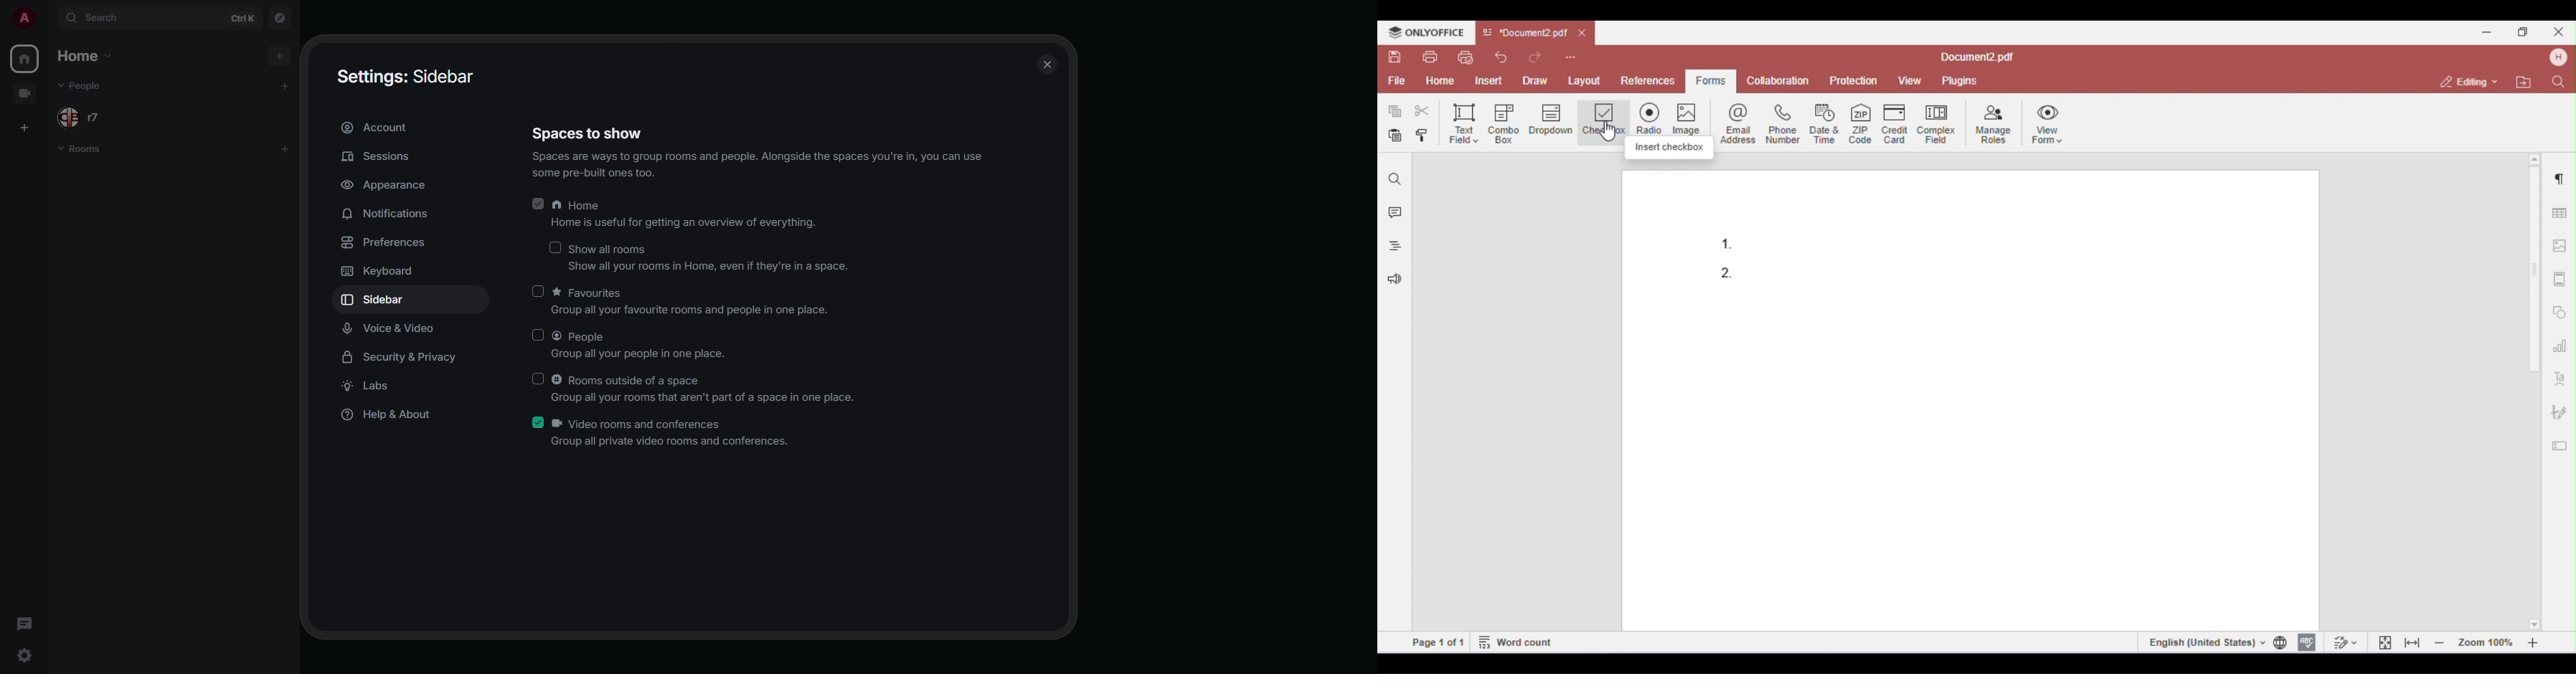  What do you see at coordinates (1044, 63) in the screenshot?
I see `close` at bounding box center [1044, 63].